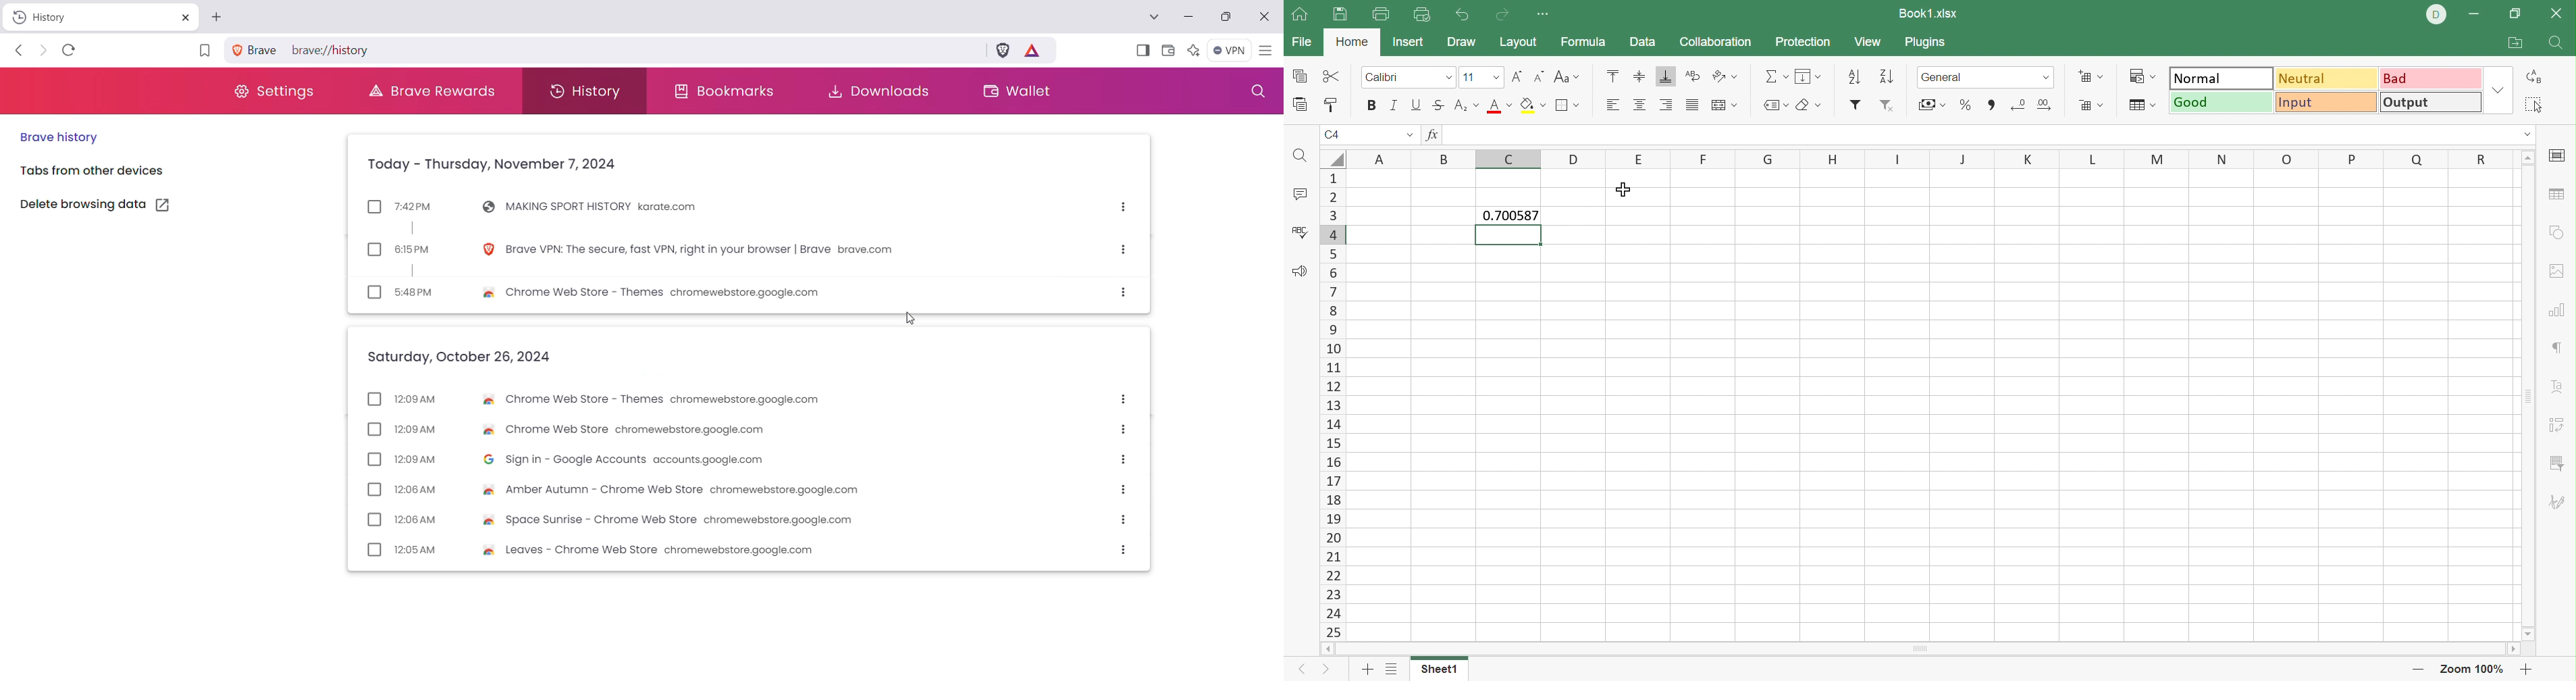 The width and height of the screenshot is (2576, 700). Describe the element at coordinates (1583, 43) in the screenshot. I see `Formula` at that location.